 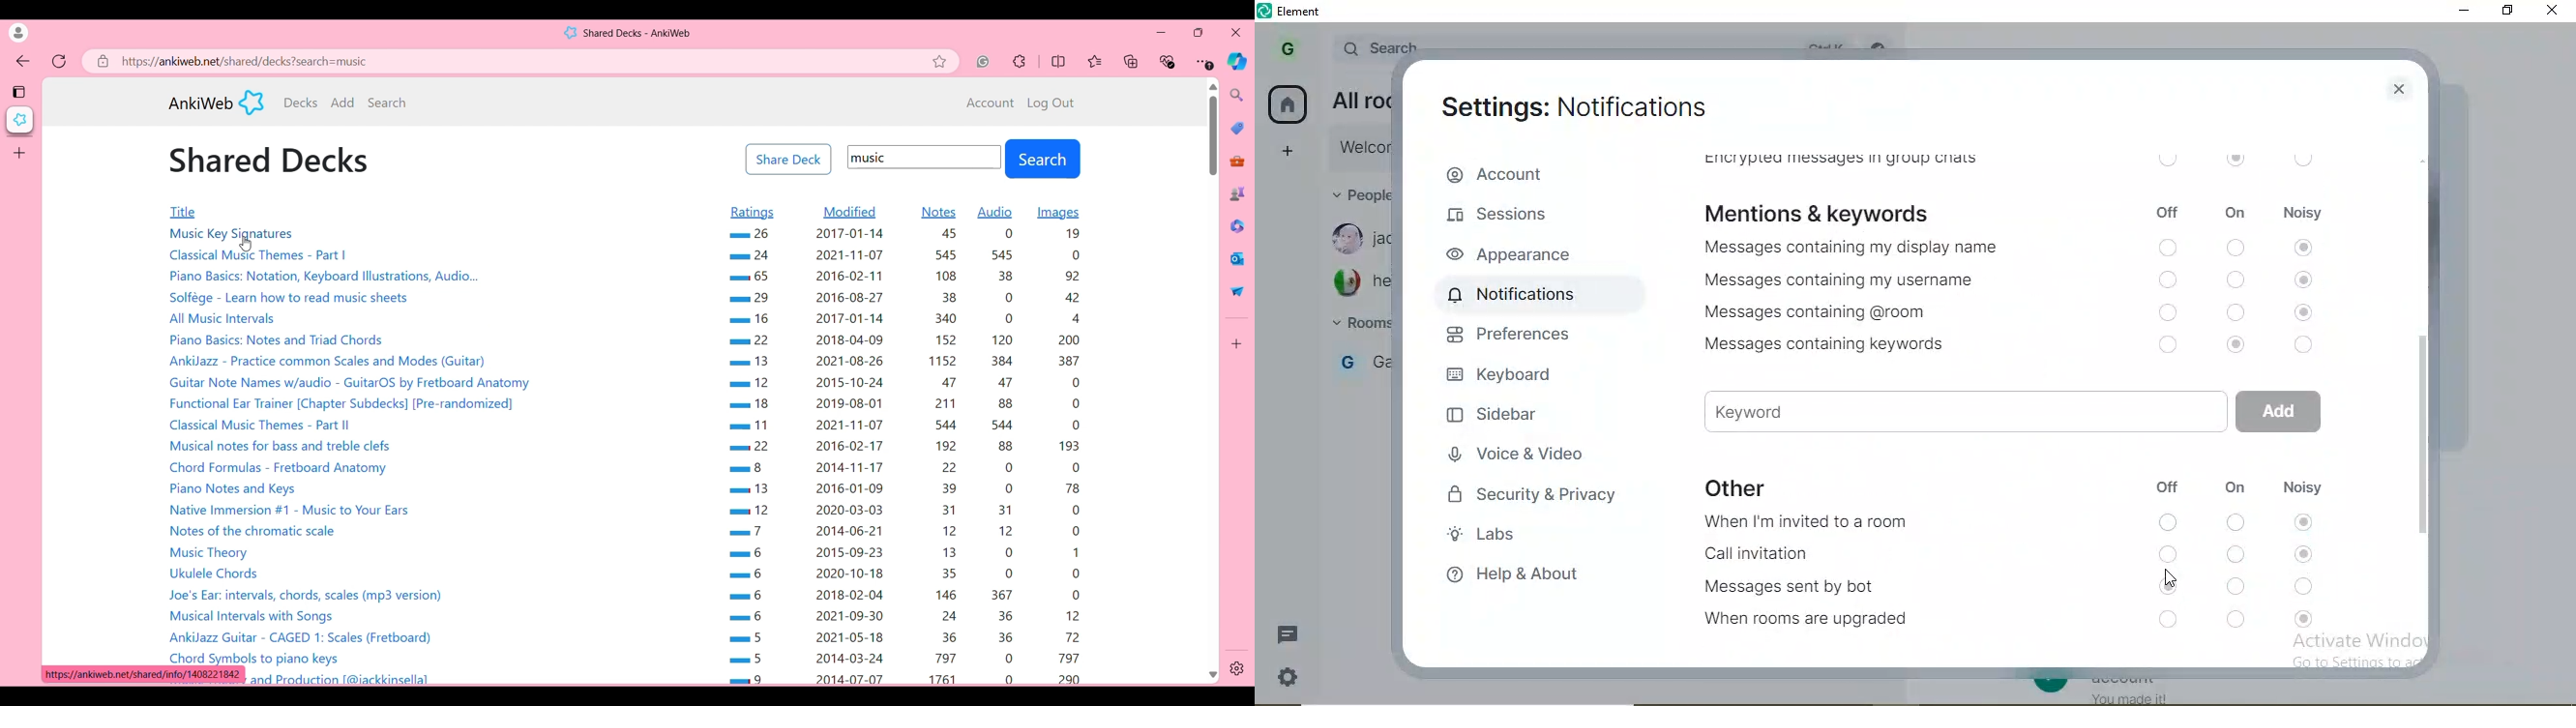 I want to click on Ukulele Chords, so click(x=218, y=575).